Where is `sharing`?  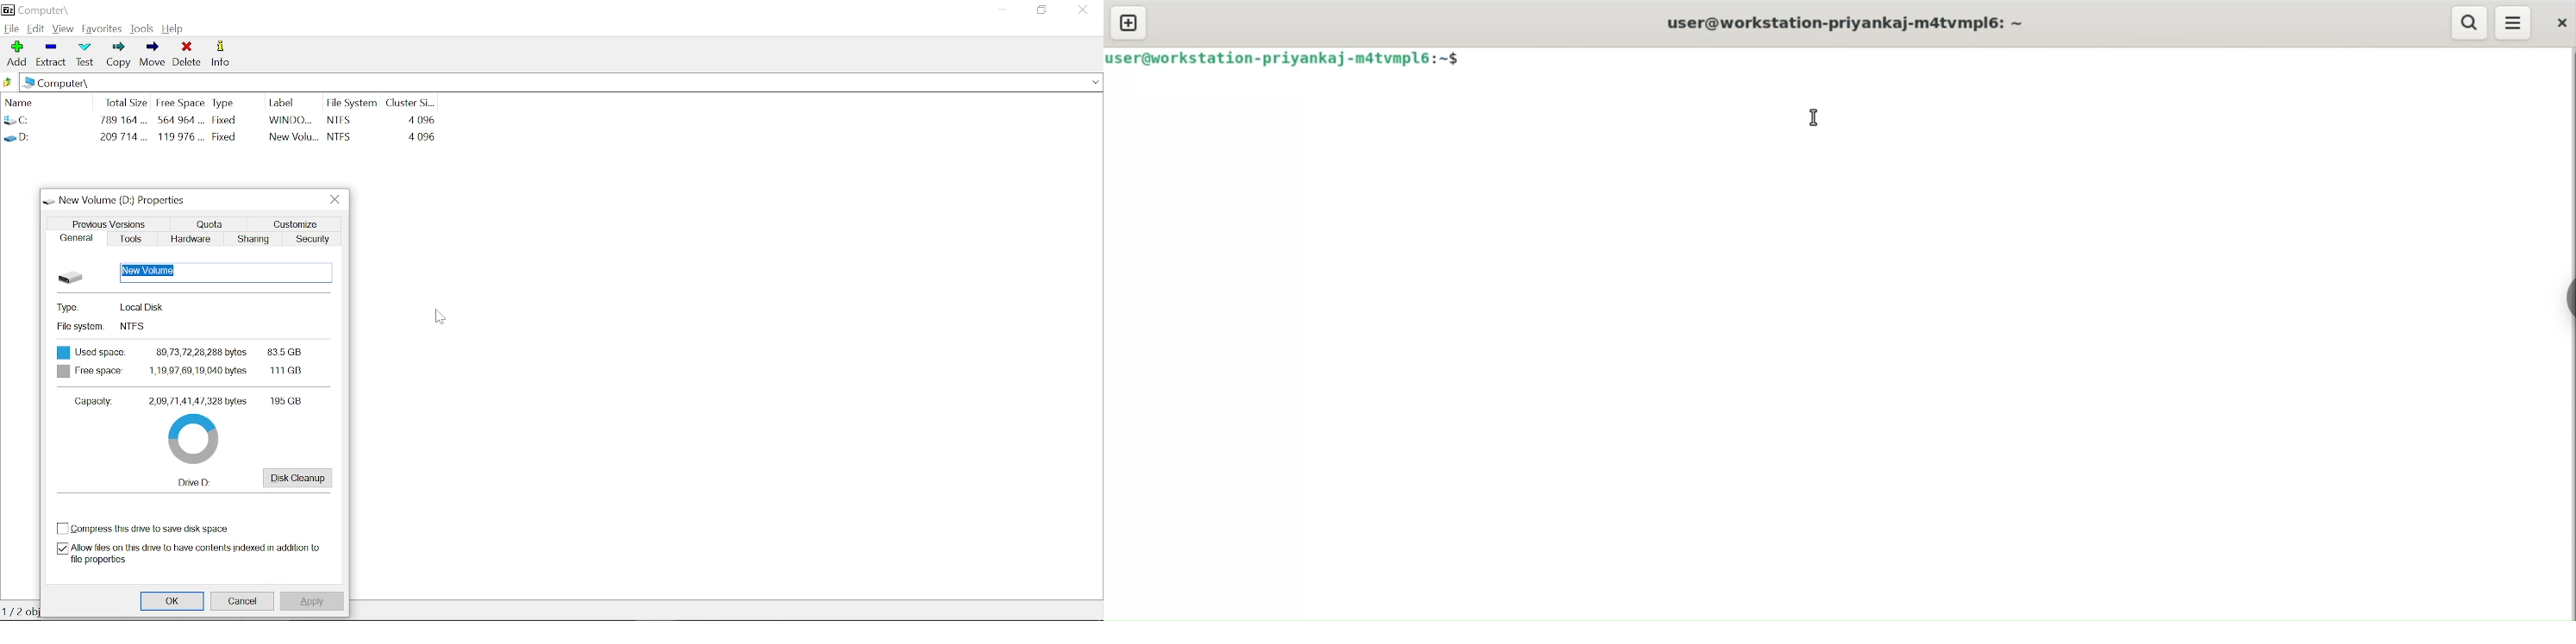
sharing is located at coordinates (256, 239).